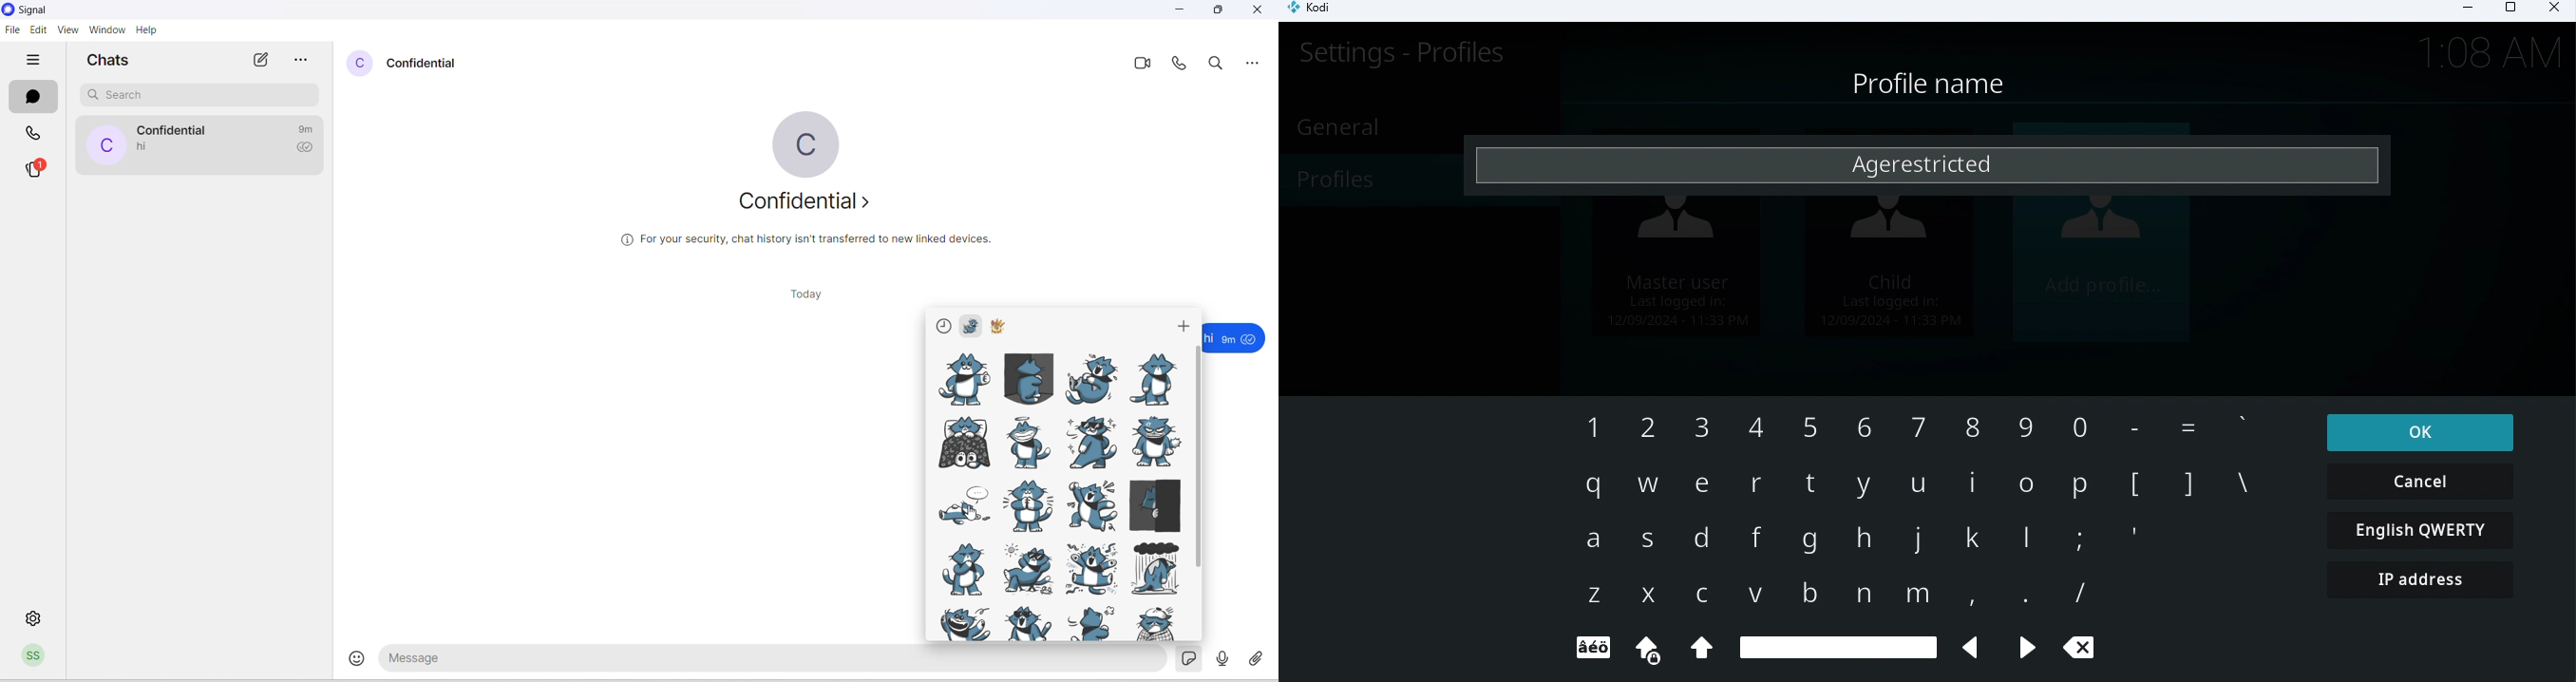 The height and width of the screenshot is (700, 2576). I want to click on stories, so click(43, 169).